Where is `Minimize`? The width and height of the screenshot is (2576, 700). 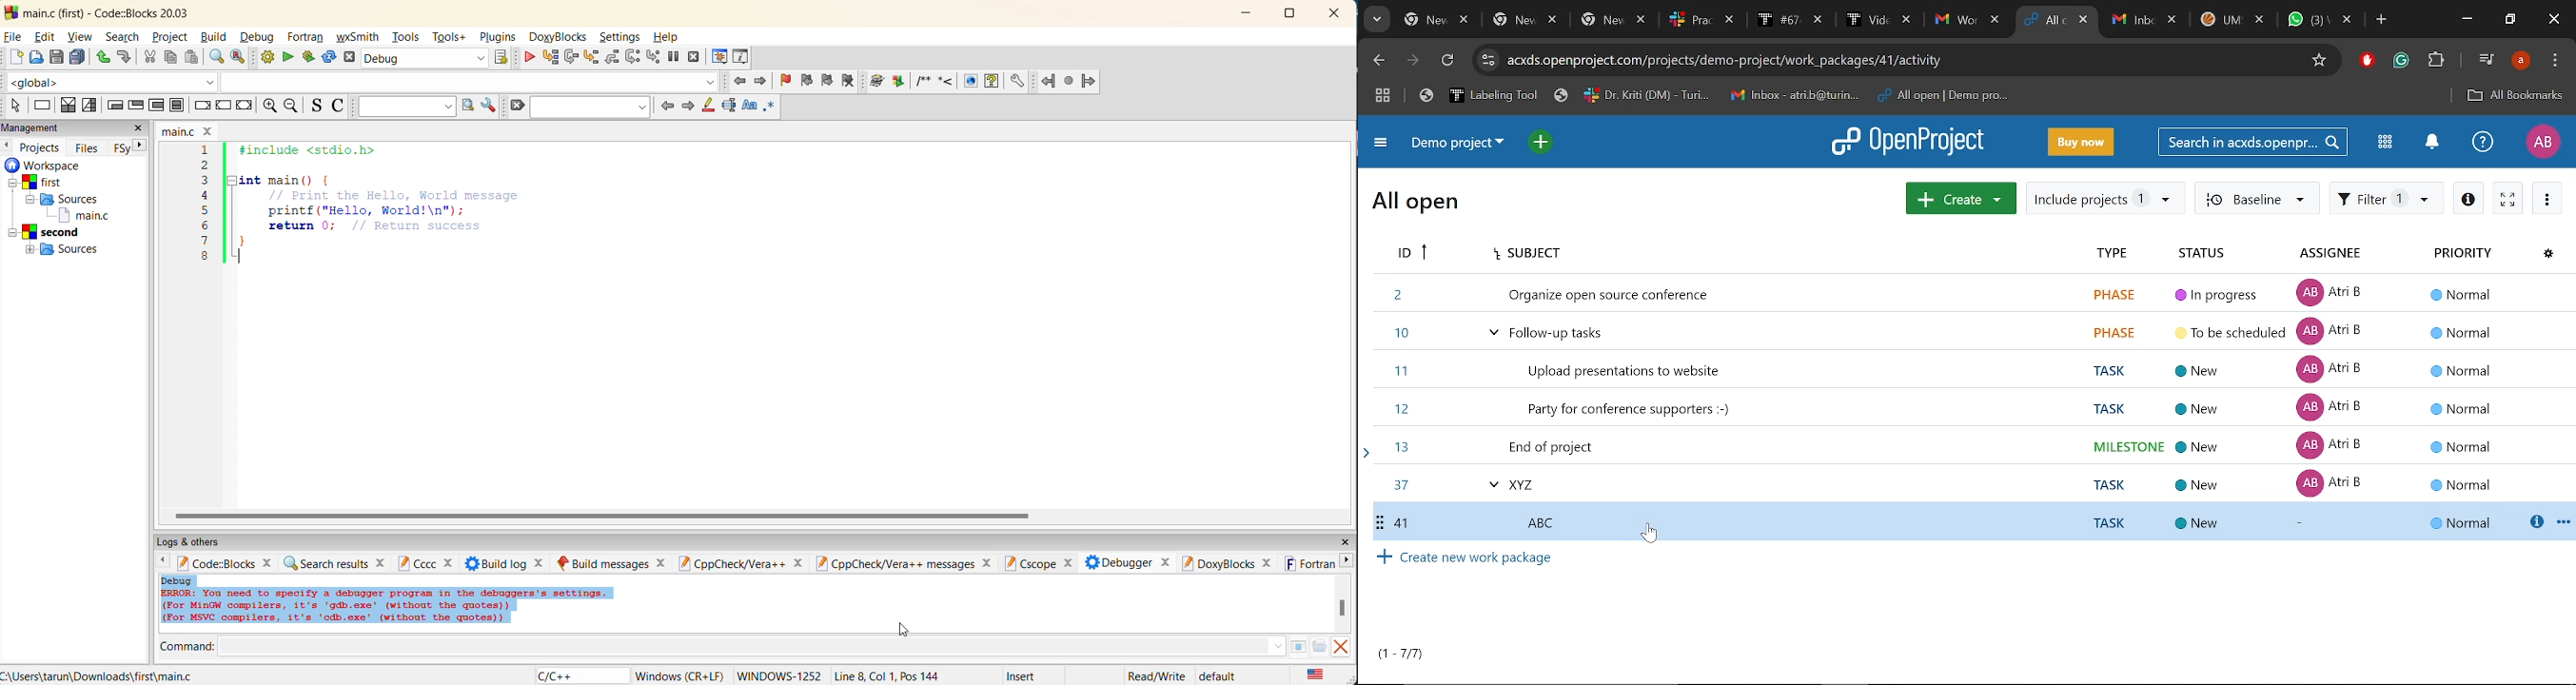 Minimize is located at coordinates (2466, 21).